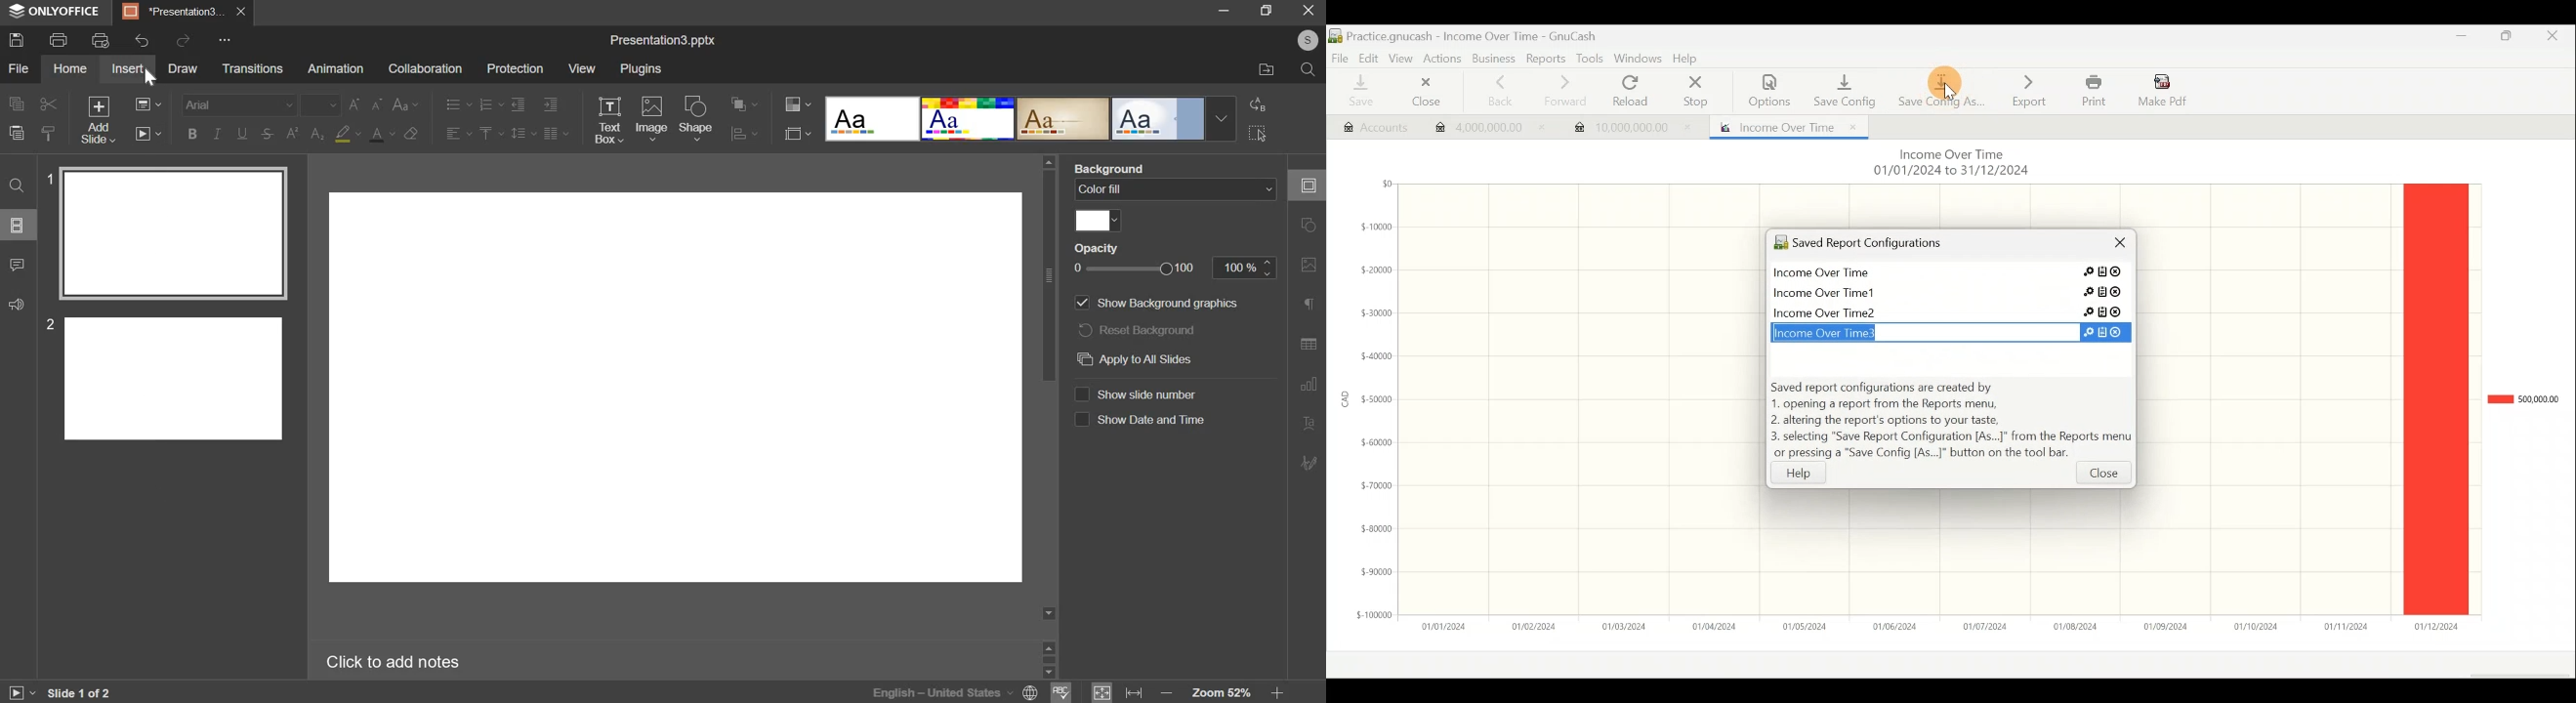 Image resolution: width=2576 pixels, height=728 pixels. I want to click on view, so click(581, 68).